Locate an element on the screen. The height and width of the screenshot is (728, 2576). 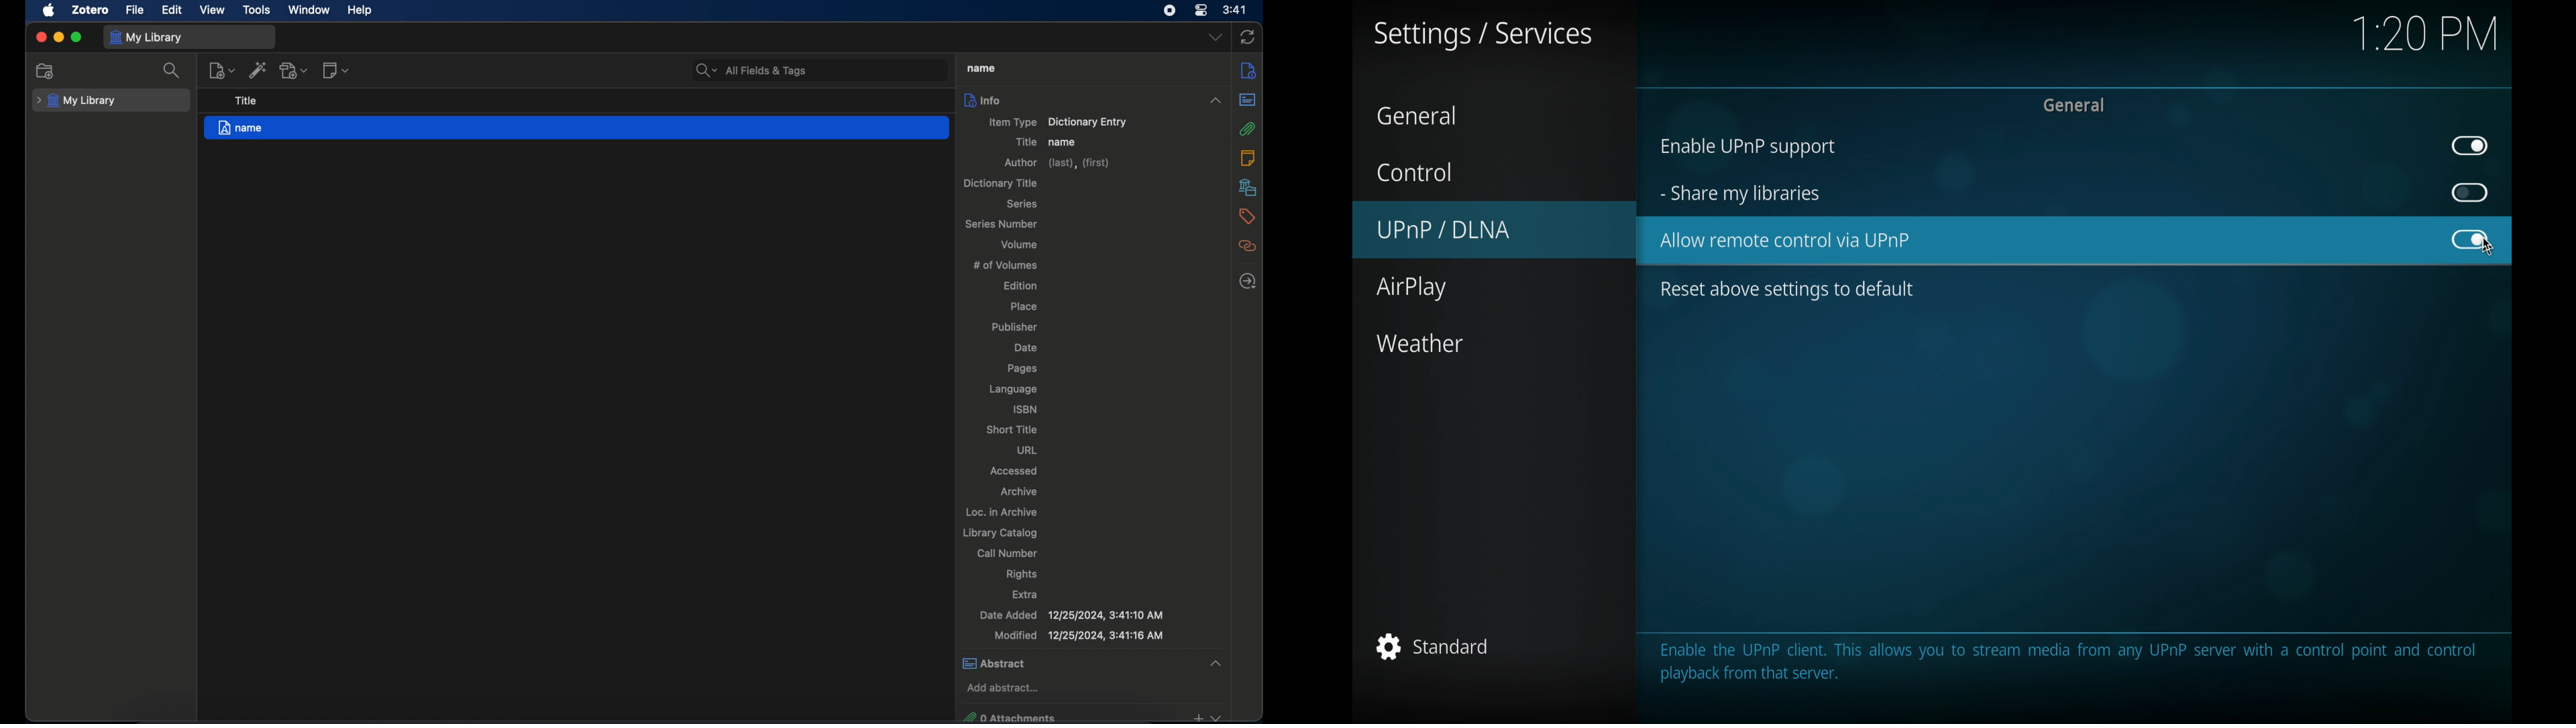
extra is located at coordinates (1026, 594).